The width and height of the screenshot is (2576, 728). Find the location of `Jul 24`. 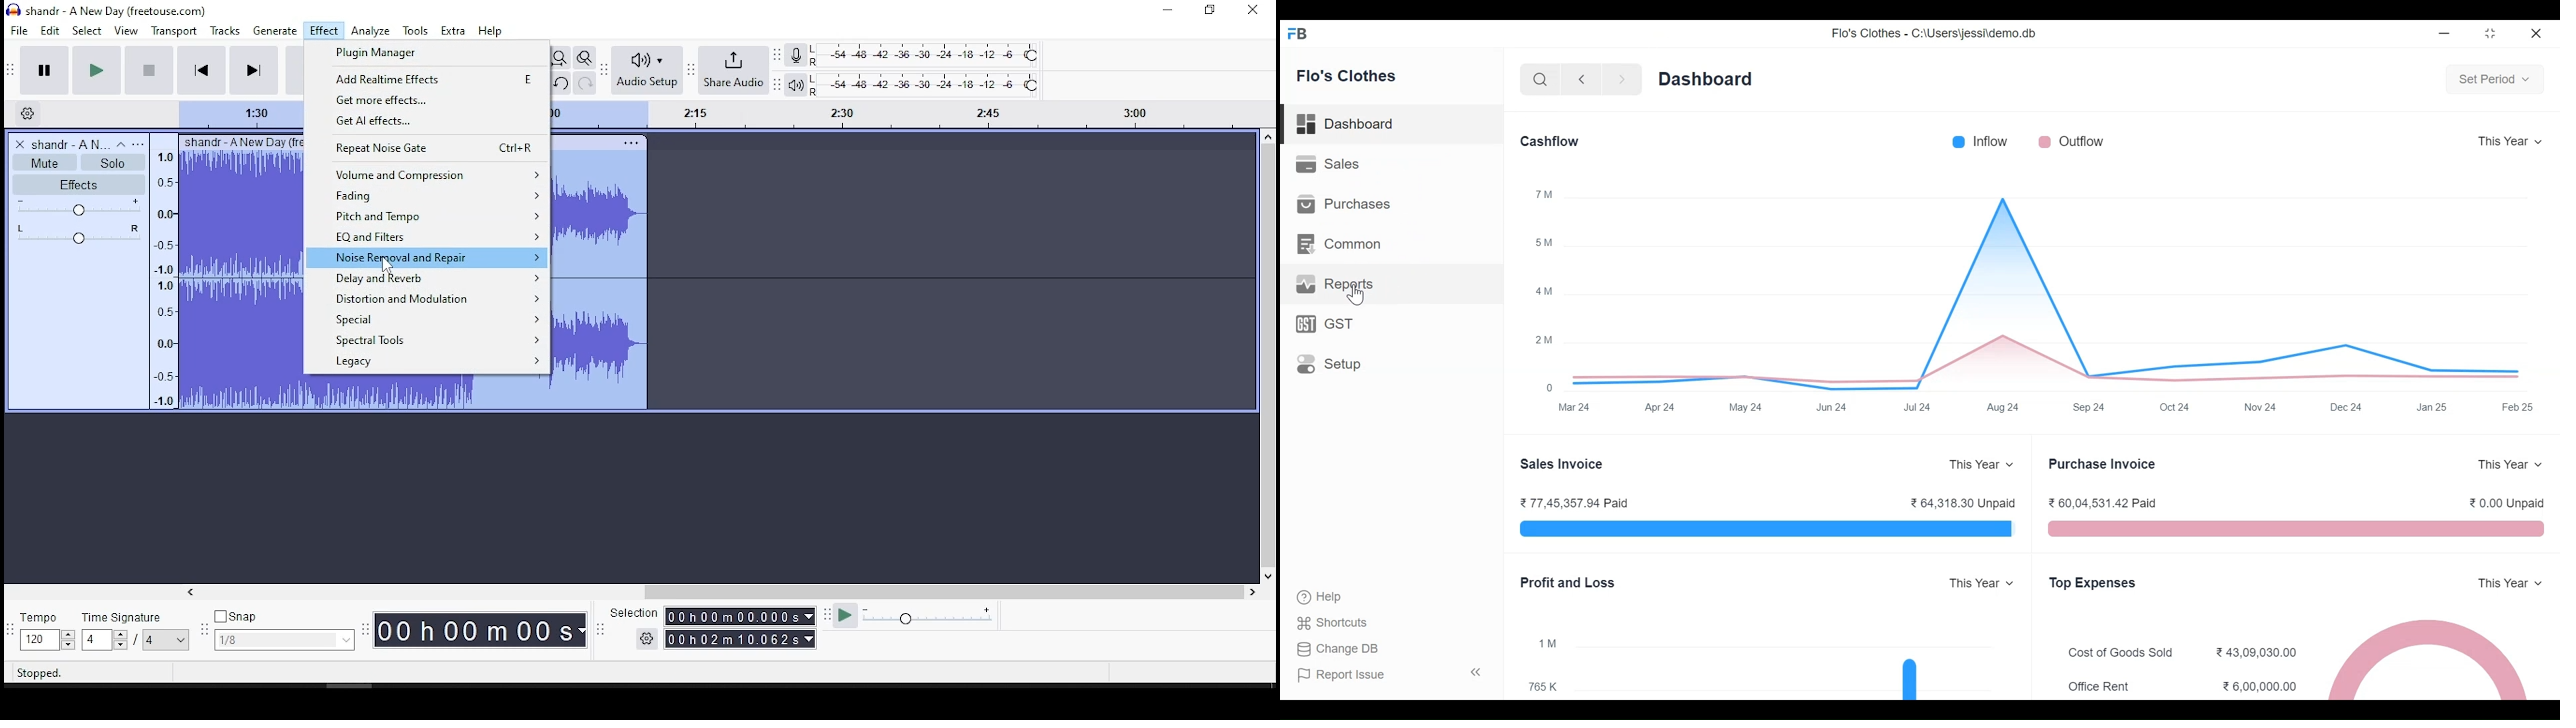

Jul 24 is located at coordinates (1917, 408).